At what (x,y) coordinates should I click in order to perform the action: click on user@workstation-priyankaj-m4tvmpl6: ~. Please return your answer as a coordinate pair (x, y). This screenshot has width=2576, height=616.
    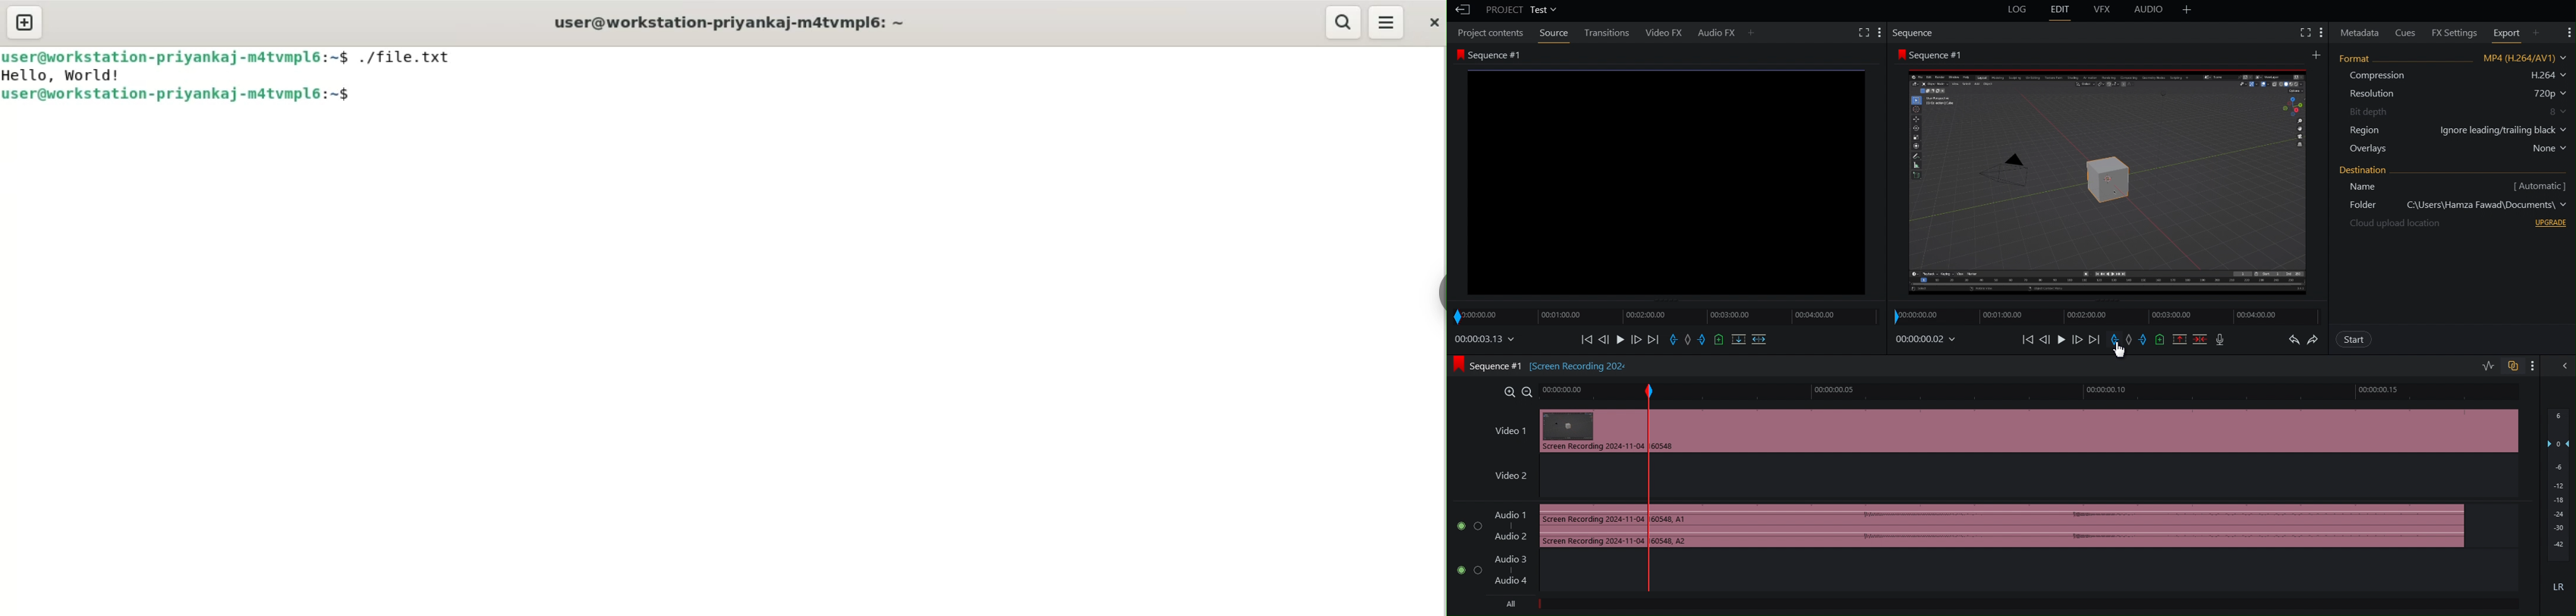
    Looking at the image, I should click on (729, 21).